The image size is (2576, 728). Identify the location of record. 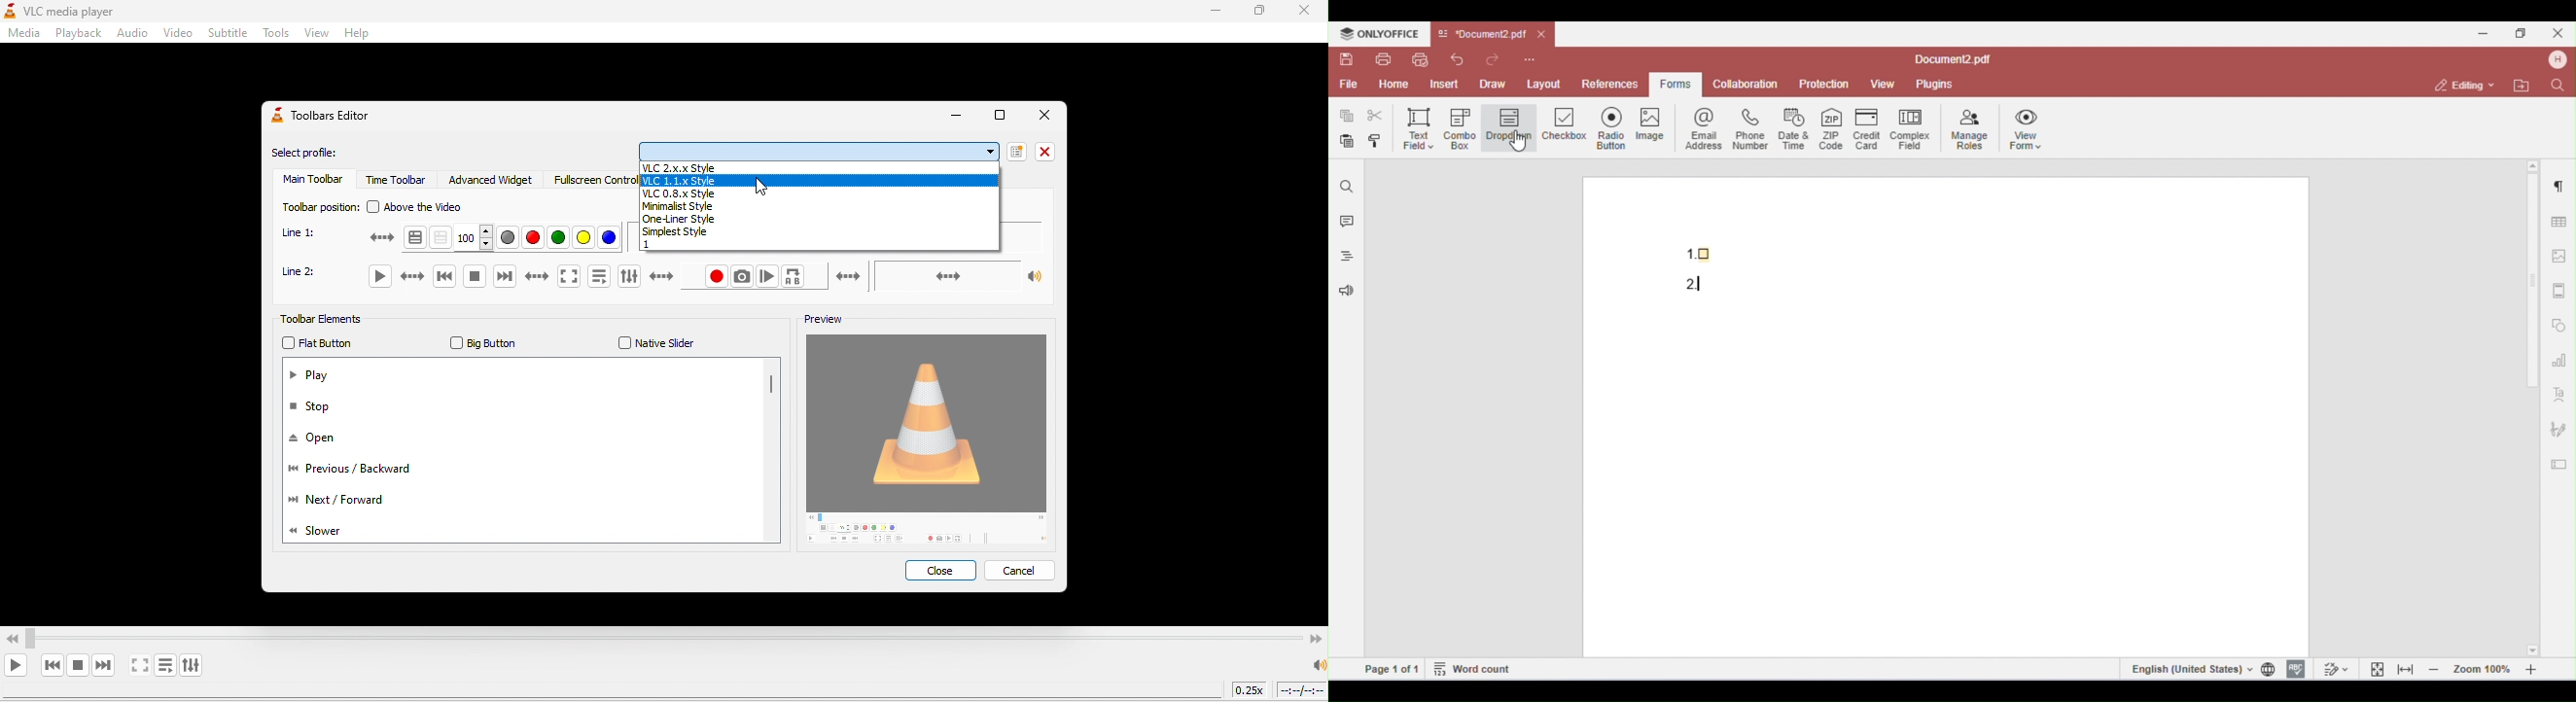
(688, 278).